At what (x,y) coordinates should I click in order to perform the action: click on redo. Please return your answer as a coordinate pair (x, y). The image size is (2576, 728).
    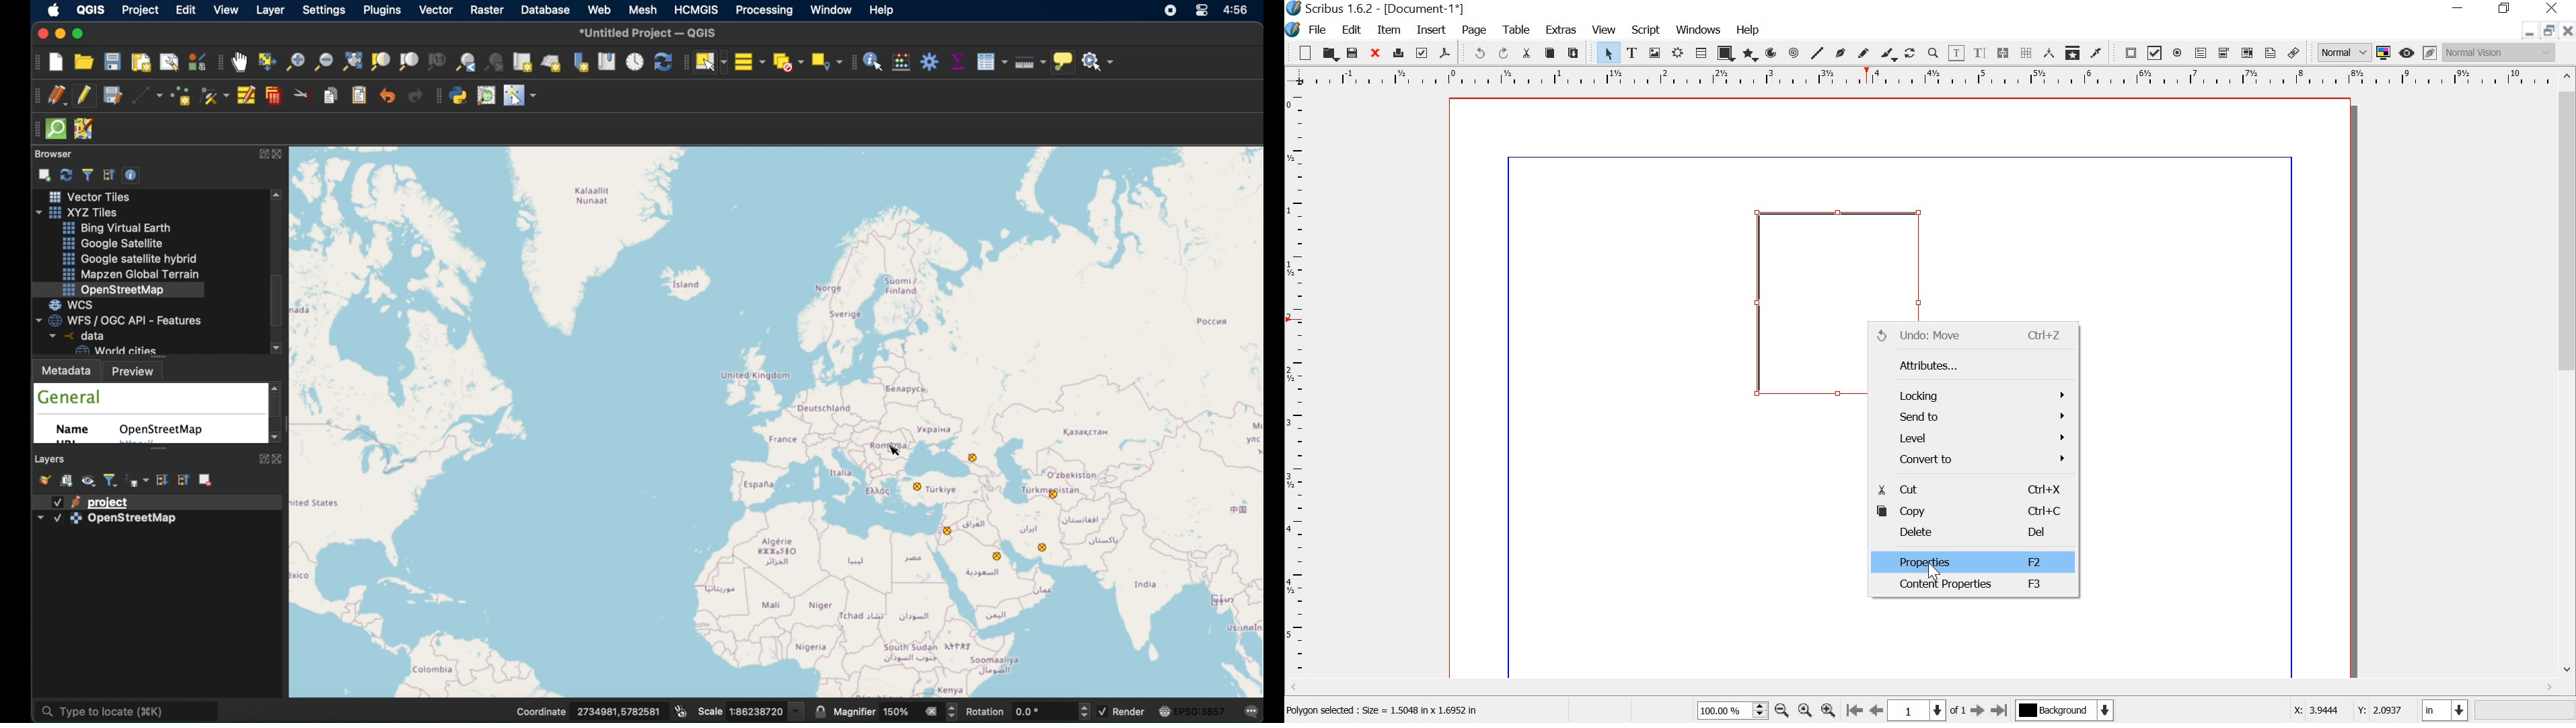
    Looking at the image, I should click on (415, 96).